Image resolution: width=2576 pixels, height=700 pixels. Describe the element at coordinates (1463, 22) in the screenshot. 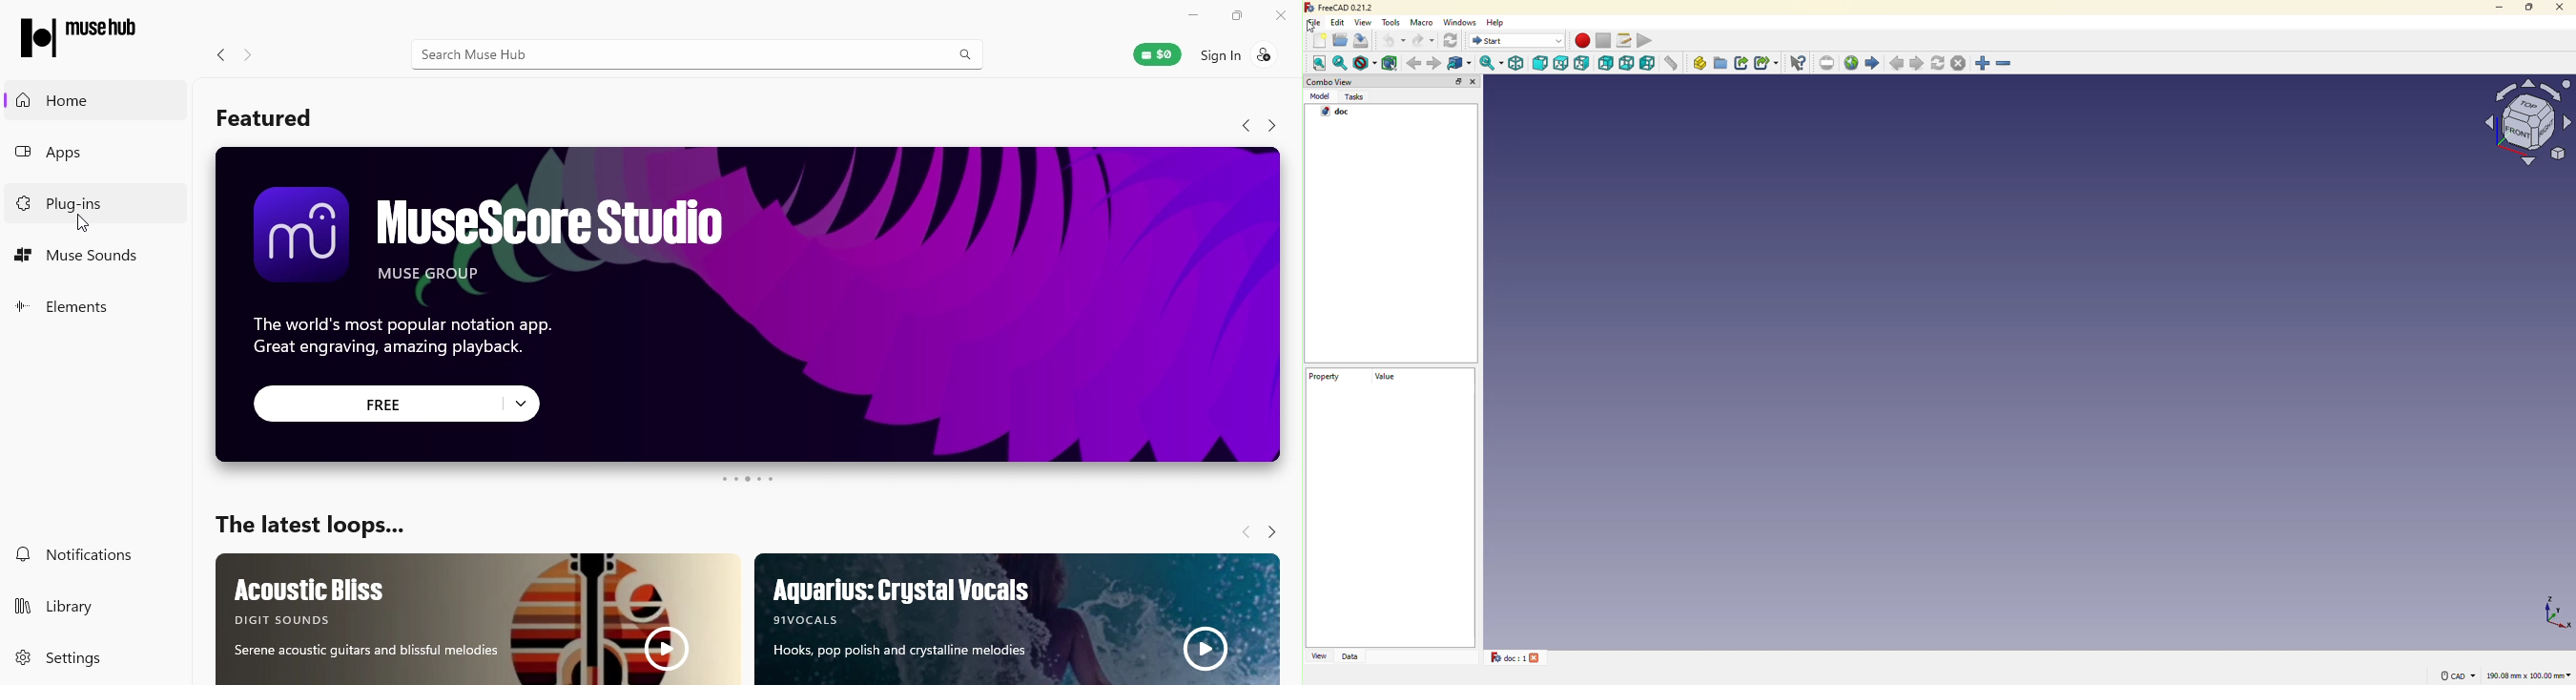

I see `windows` at that location.